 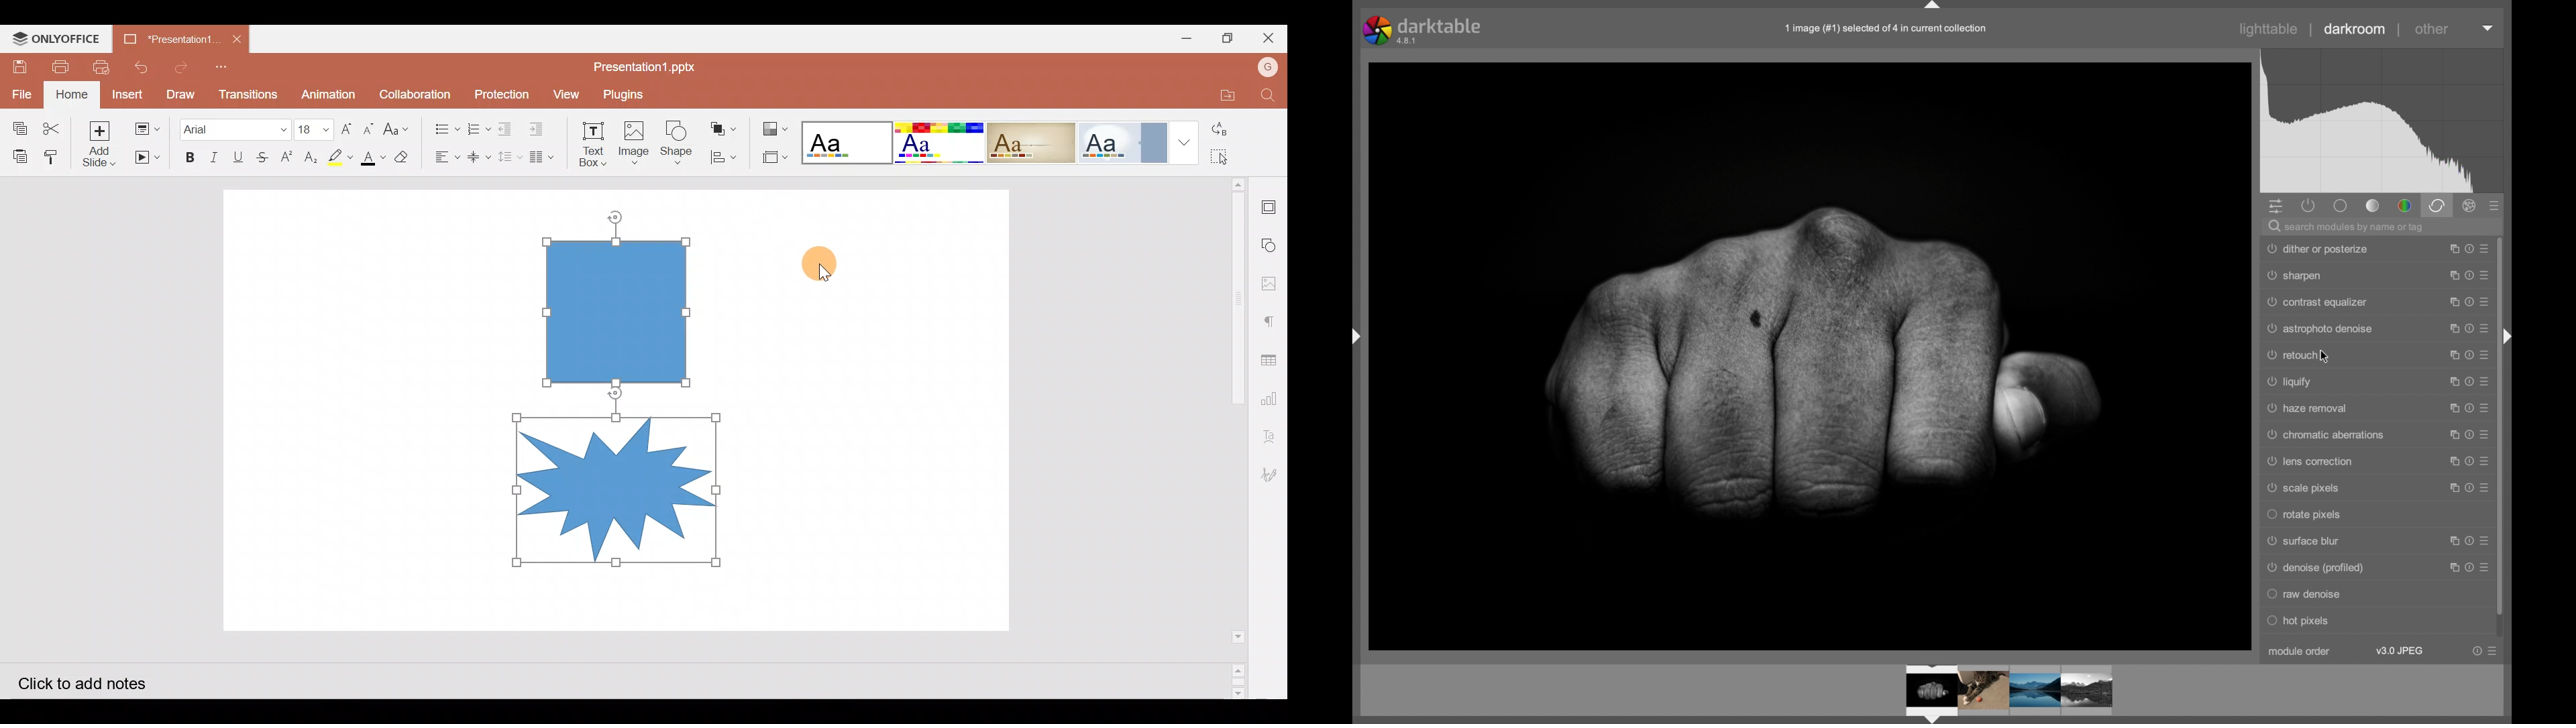 I want to click on tone, so click(x=2373, y=206).